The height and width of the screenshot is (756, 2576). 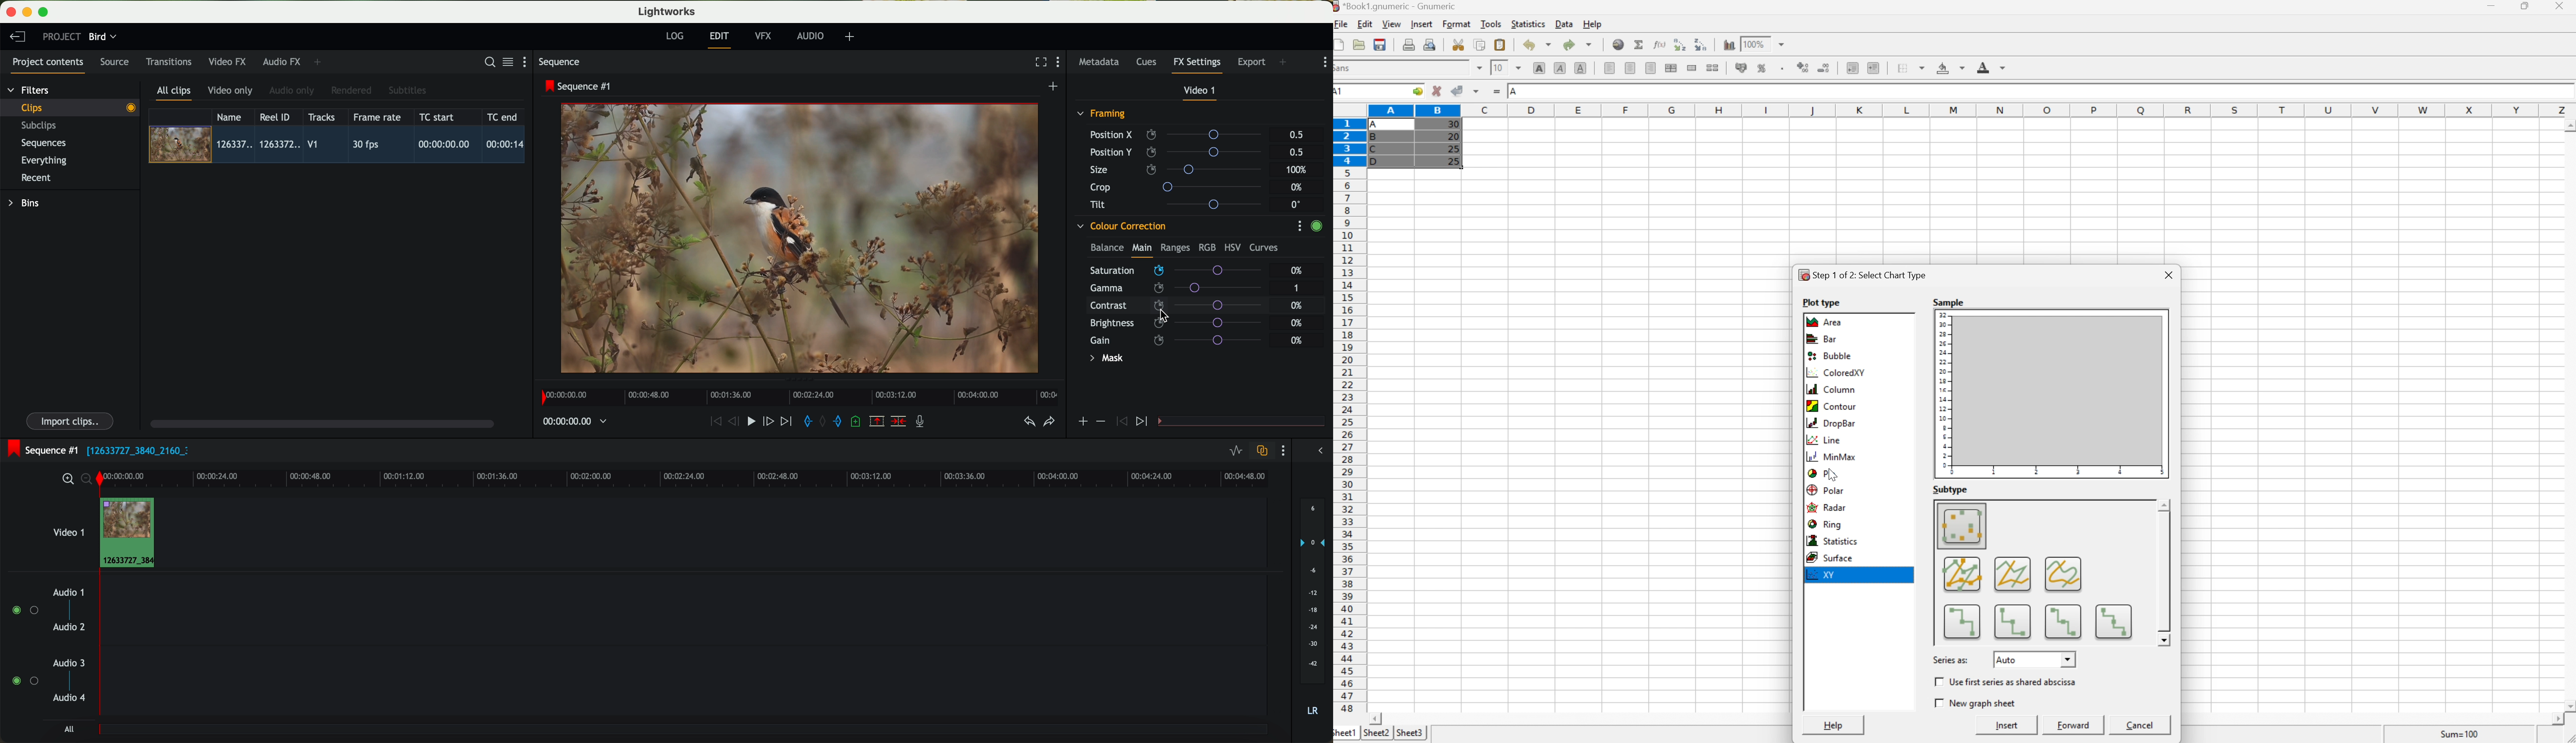 I want to click on Column, so click(x=1828, y=390).